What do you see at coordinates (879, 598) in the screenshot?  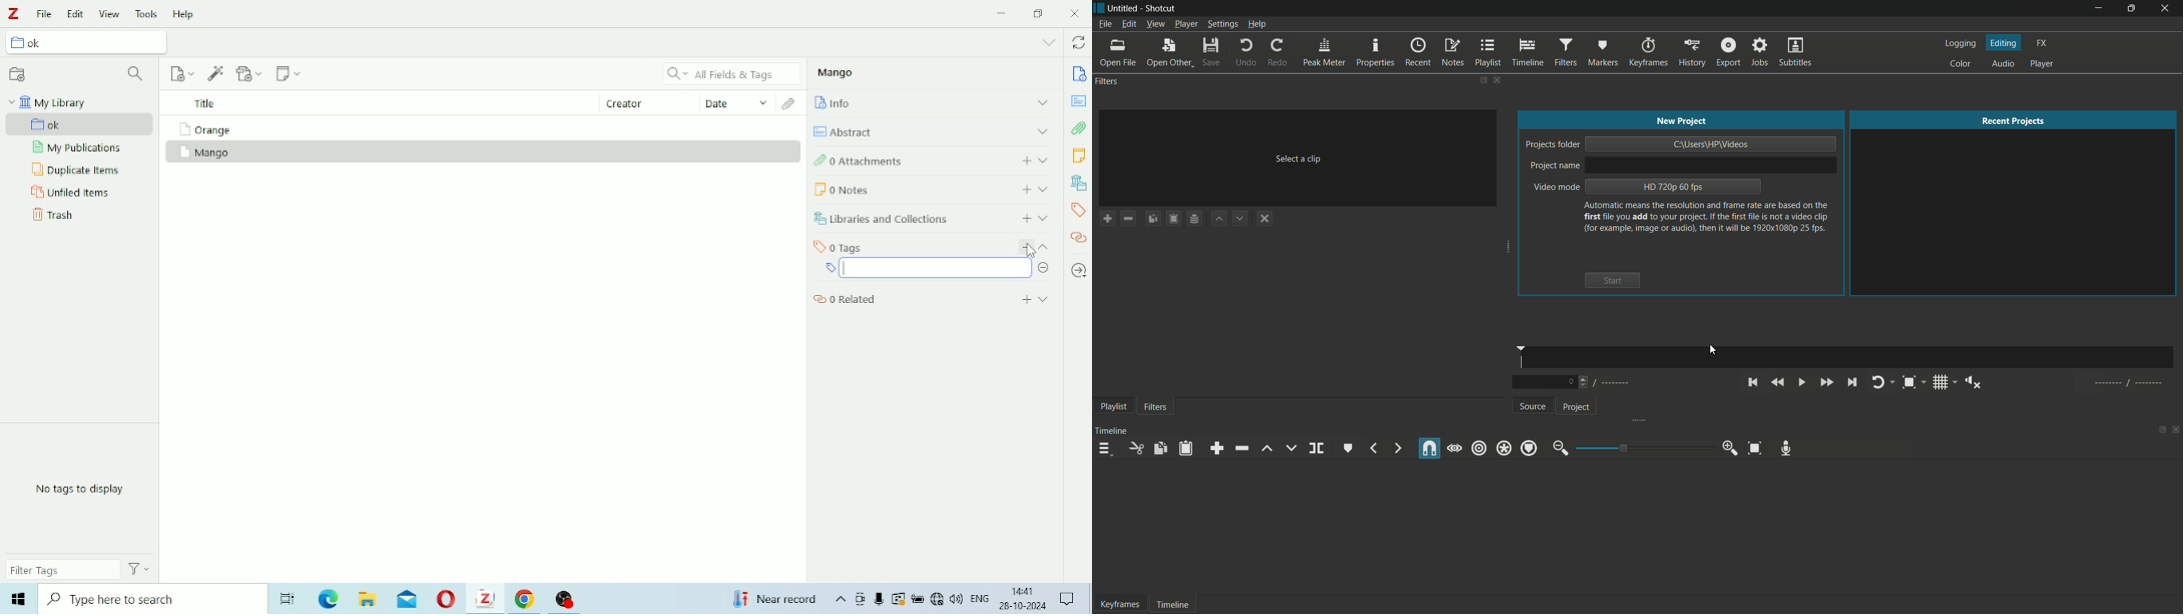 I see `Mic` at bounding box center [879, 598].